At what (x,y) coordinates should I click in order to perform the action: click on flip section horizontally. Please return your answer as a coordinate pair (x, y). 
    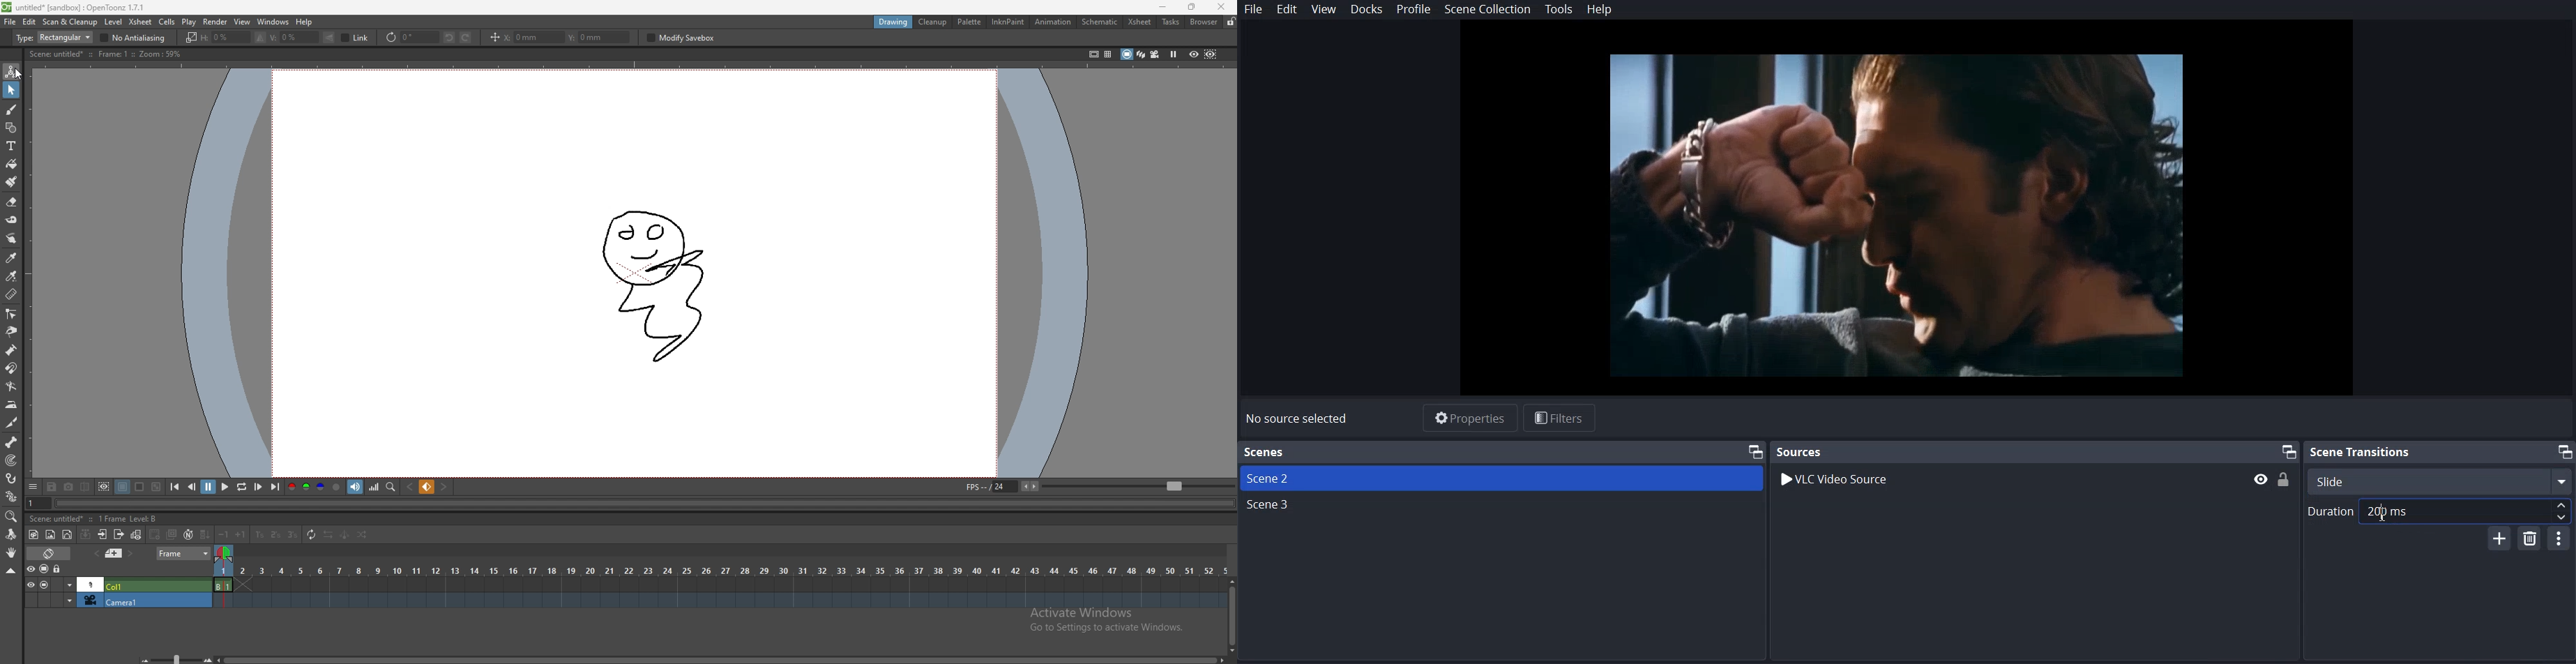
    Looking at the image, I should click on (260, 38).